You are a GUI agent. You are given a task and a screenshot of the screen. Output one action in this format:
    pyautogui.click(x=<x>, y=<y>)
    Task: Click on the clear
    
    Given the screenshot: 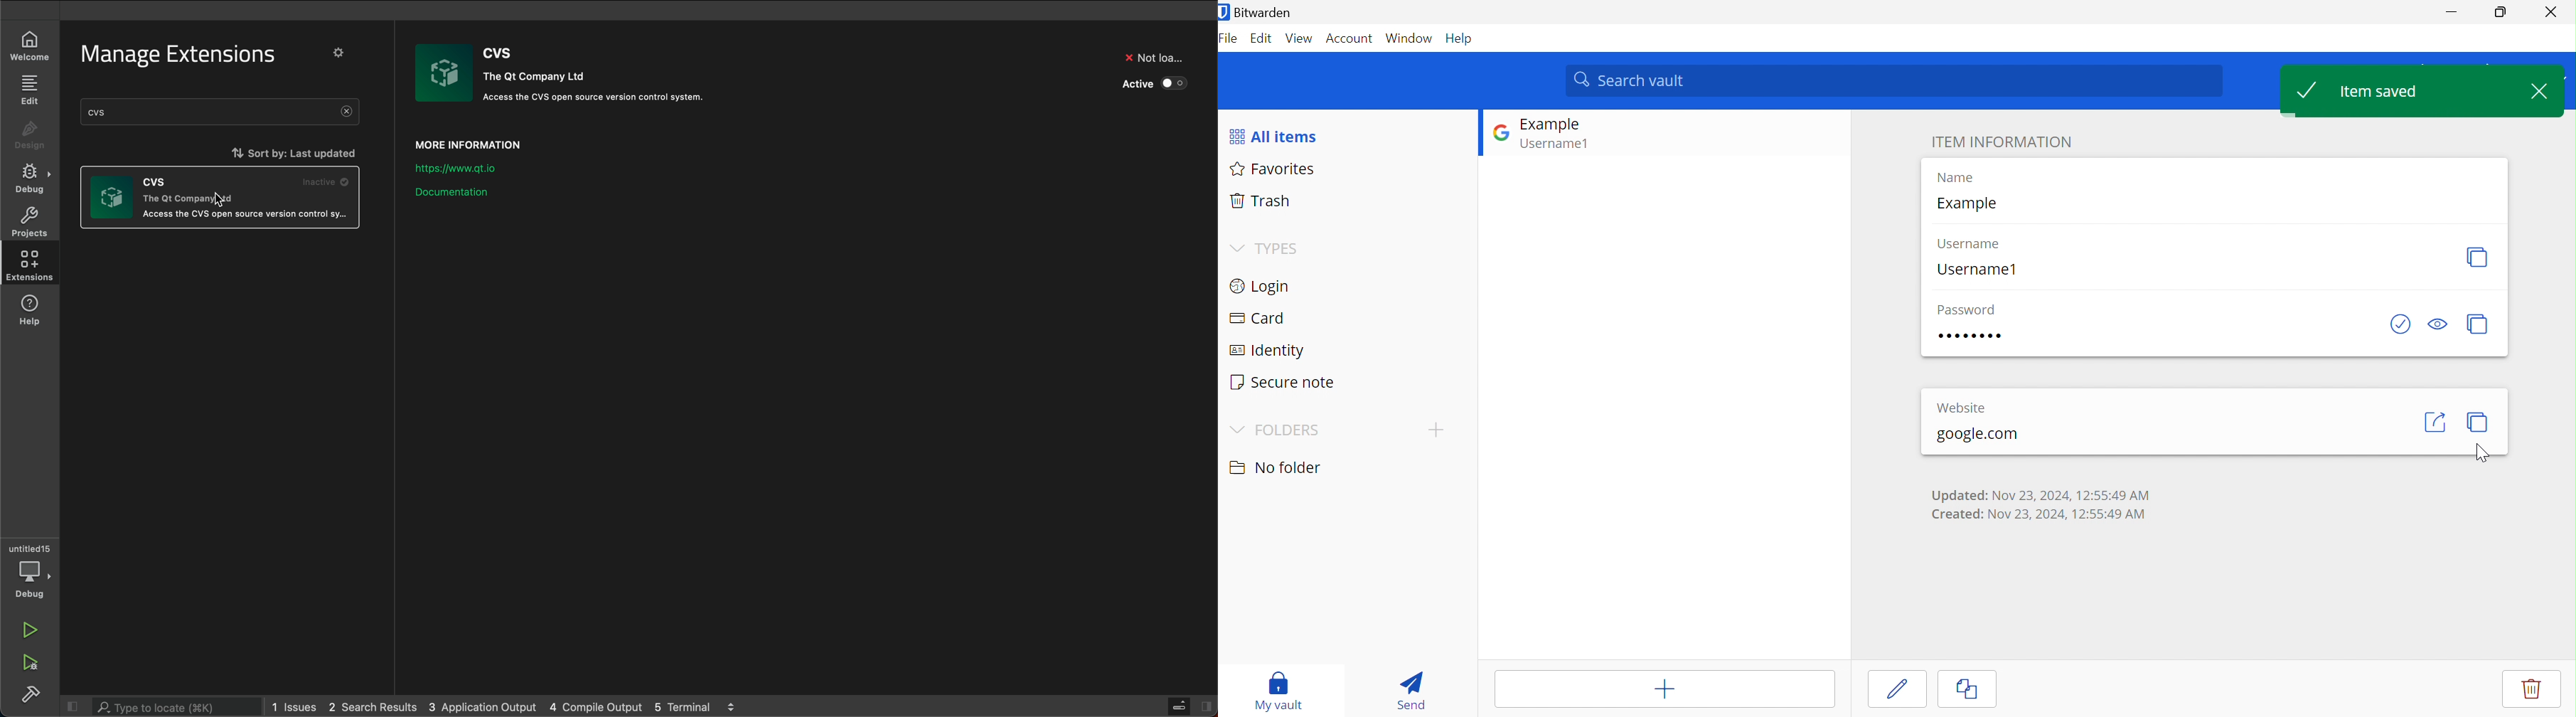 What is the action you would take?
    pyautogui.click(x=347, y=112)
    